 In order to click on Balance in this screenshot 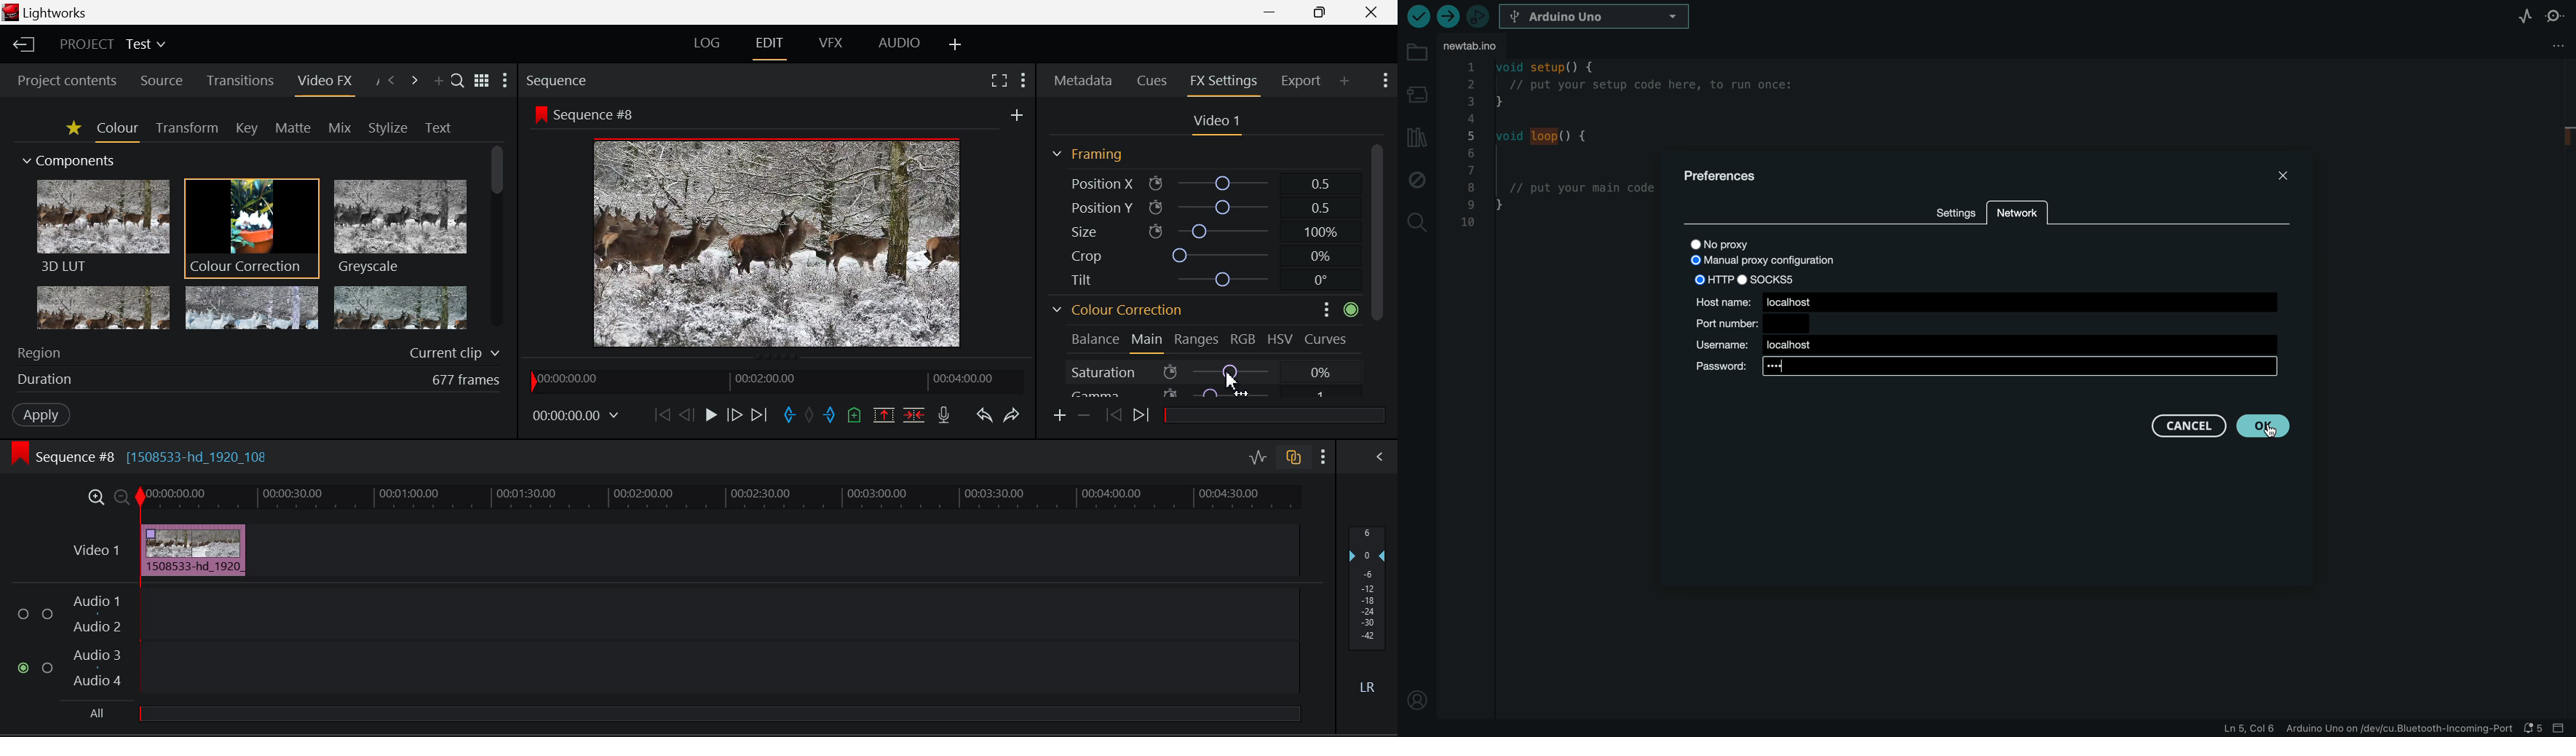, I will do `click(1095, 339)`.